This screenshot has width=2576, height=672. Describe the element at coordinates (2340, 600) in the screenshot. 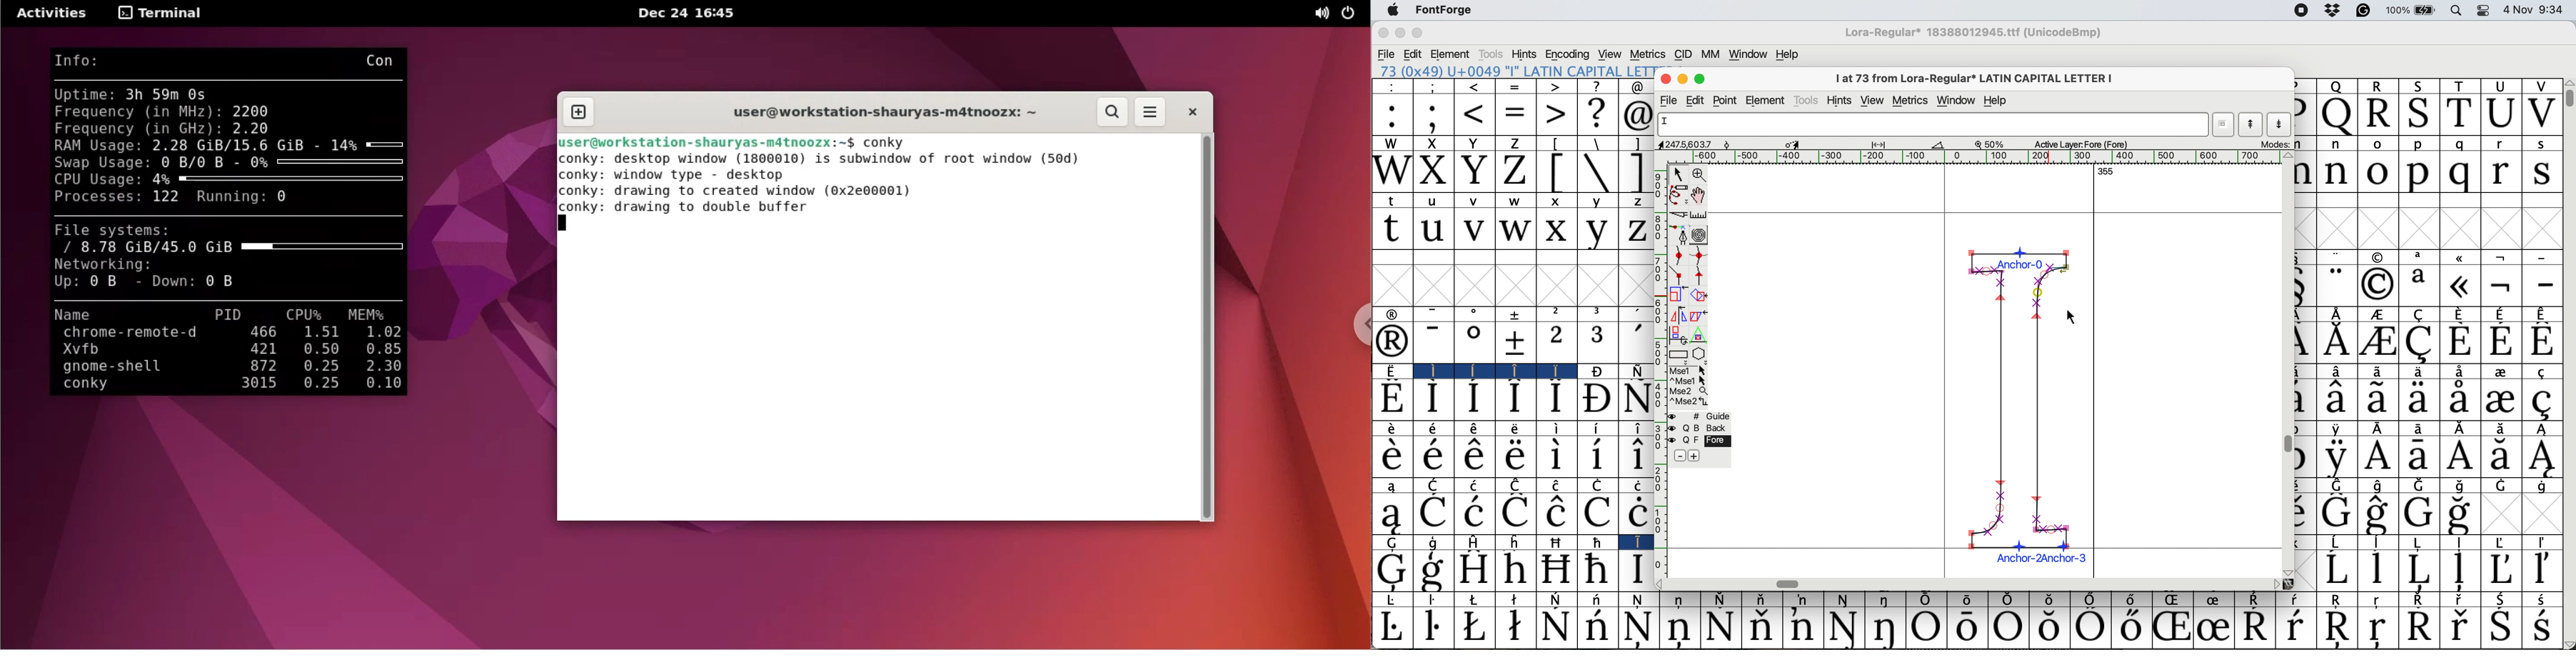

I see `Symbol` at that location.